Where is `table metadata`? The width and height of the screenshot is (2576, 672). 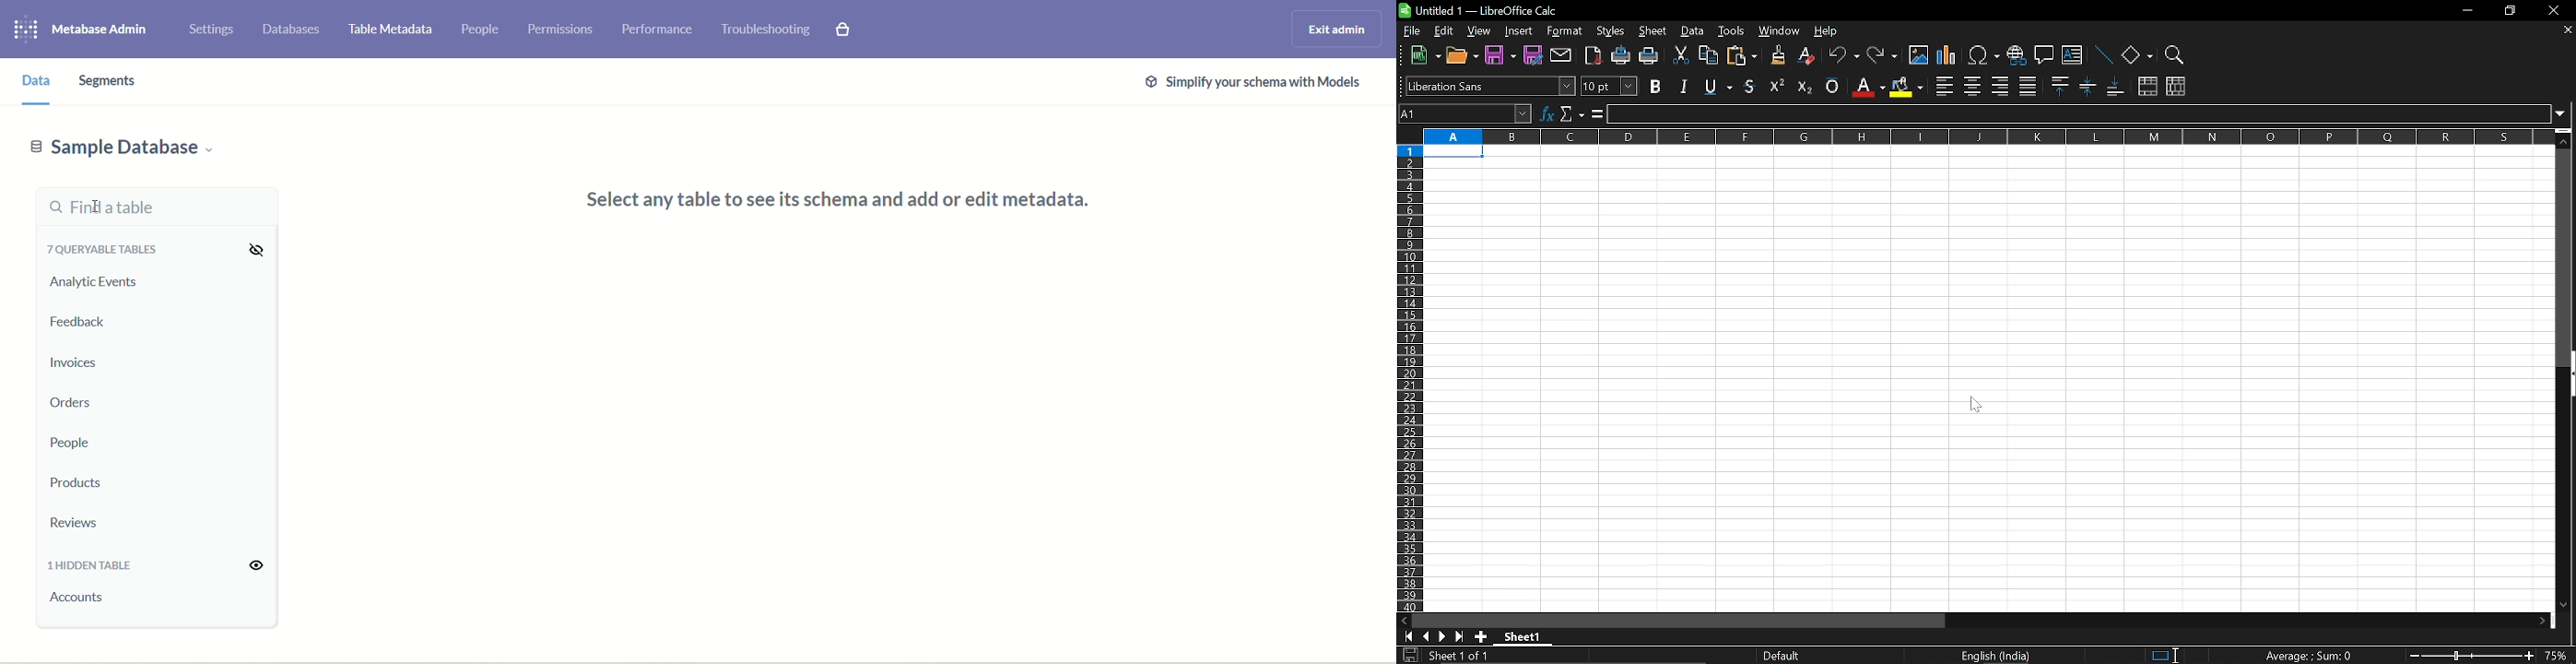 table metadata is located at coordinates (388, 29).